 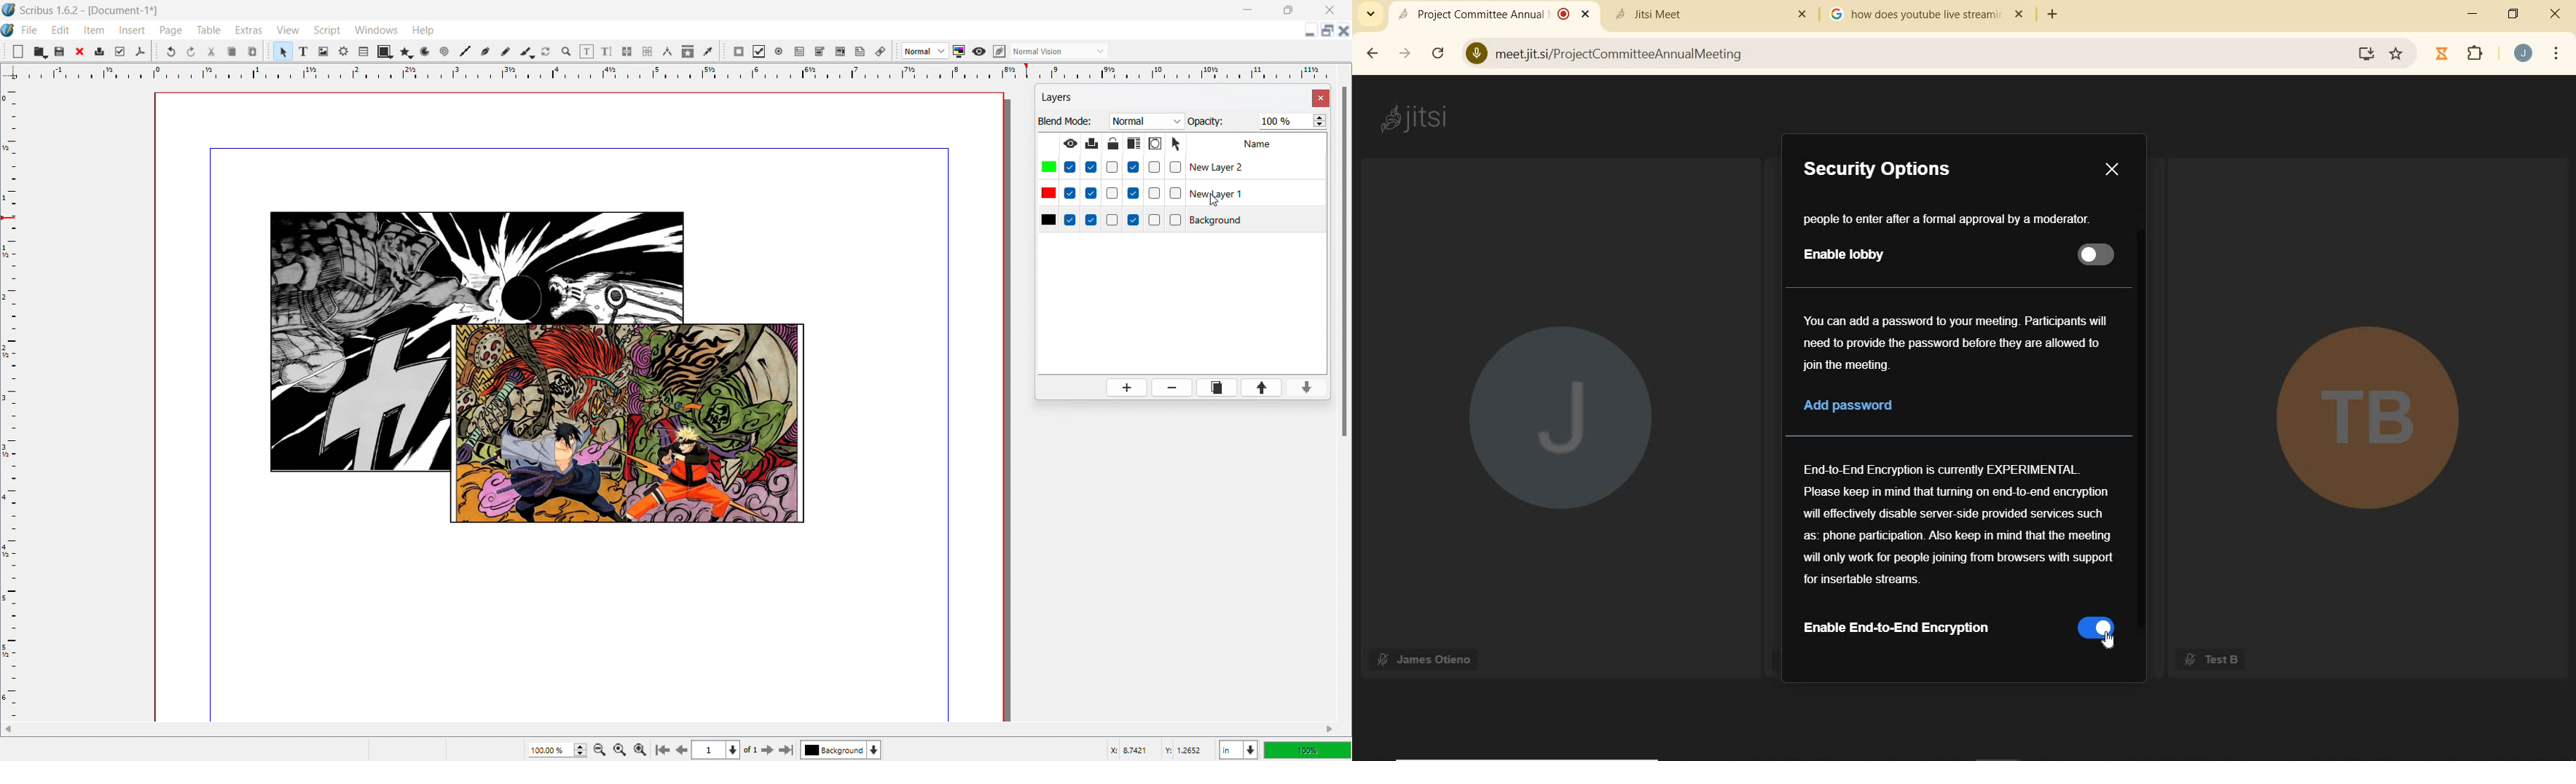 I want to click on save, so click(x=60, y=52).